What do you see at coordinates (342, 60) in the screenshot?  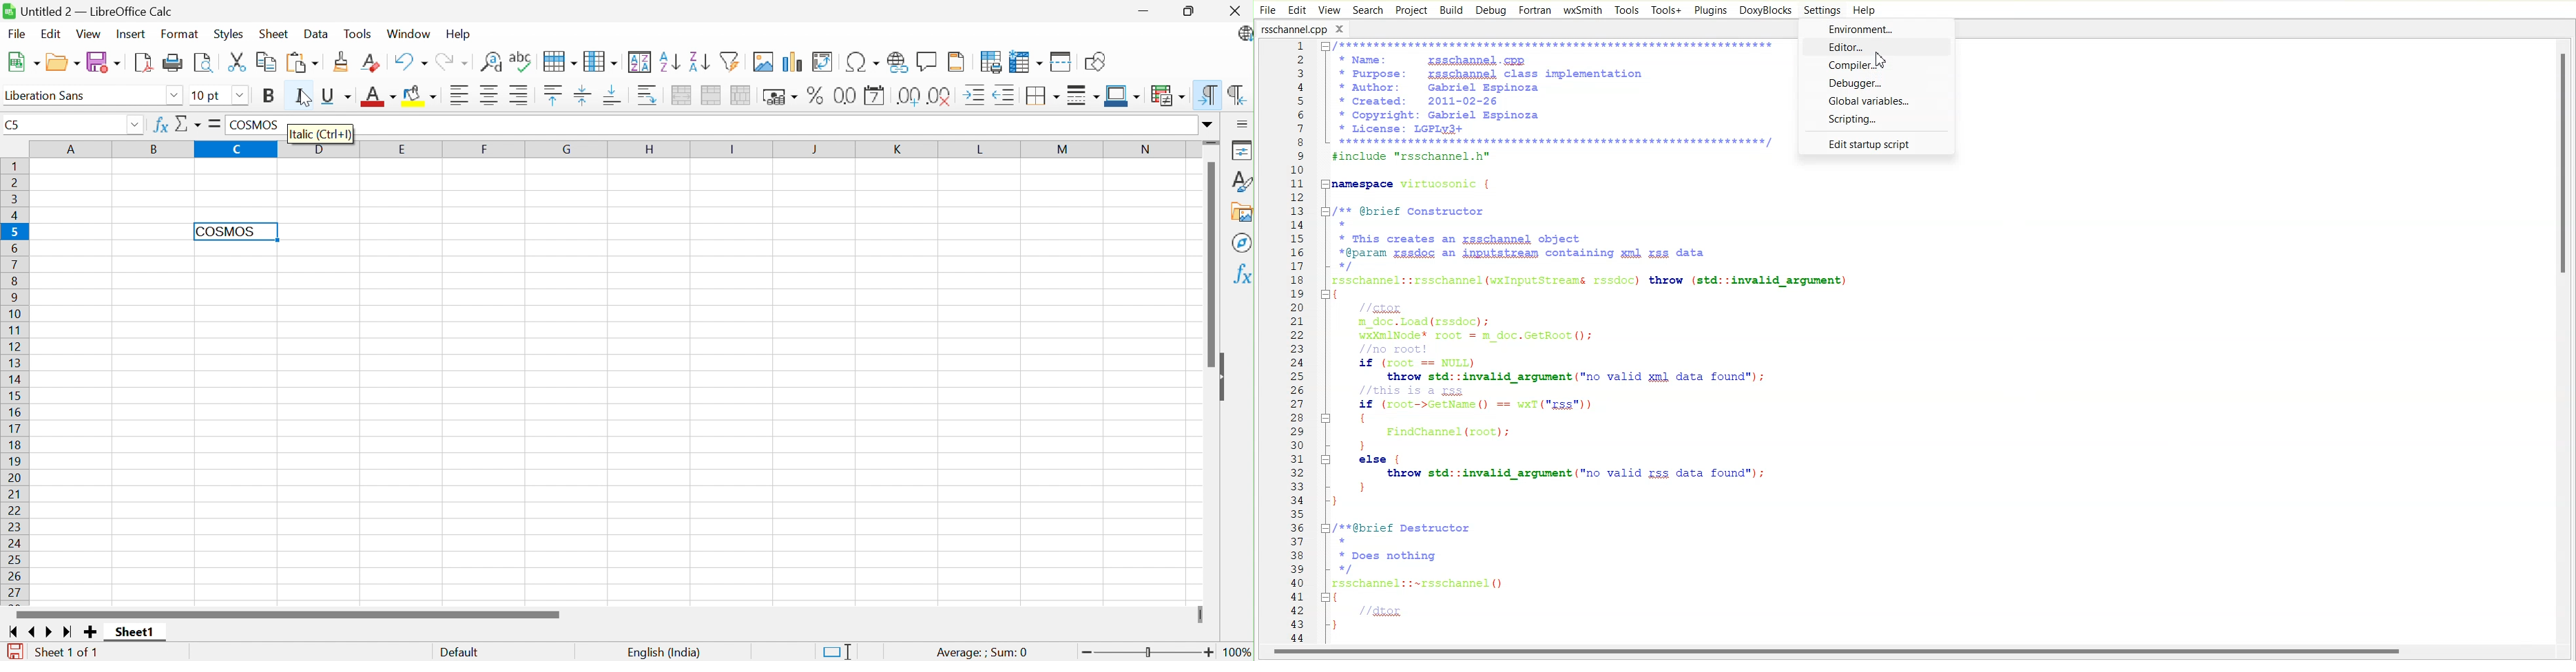 I see `Clone formatting` at bounding box center [342, 60].